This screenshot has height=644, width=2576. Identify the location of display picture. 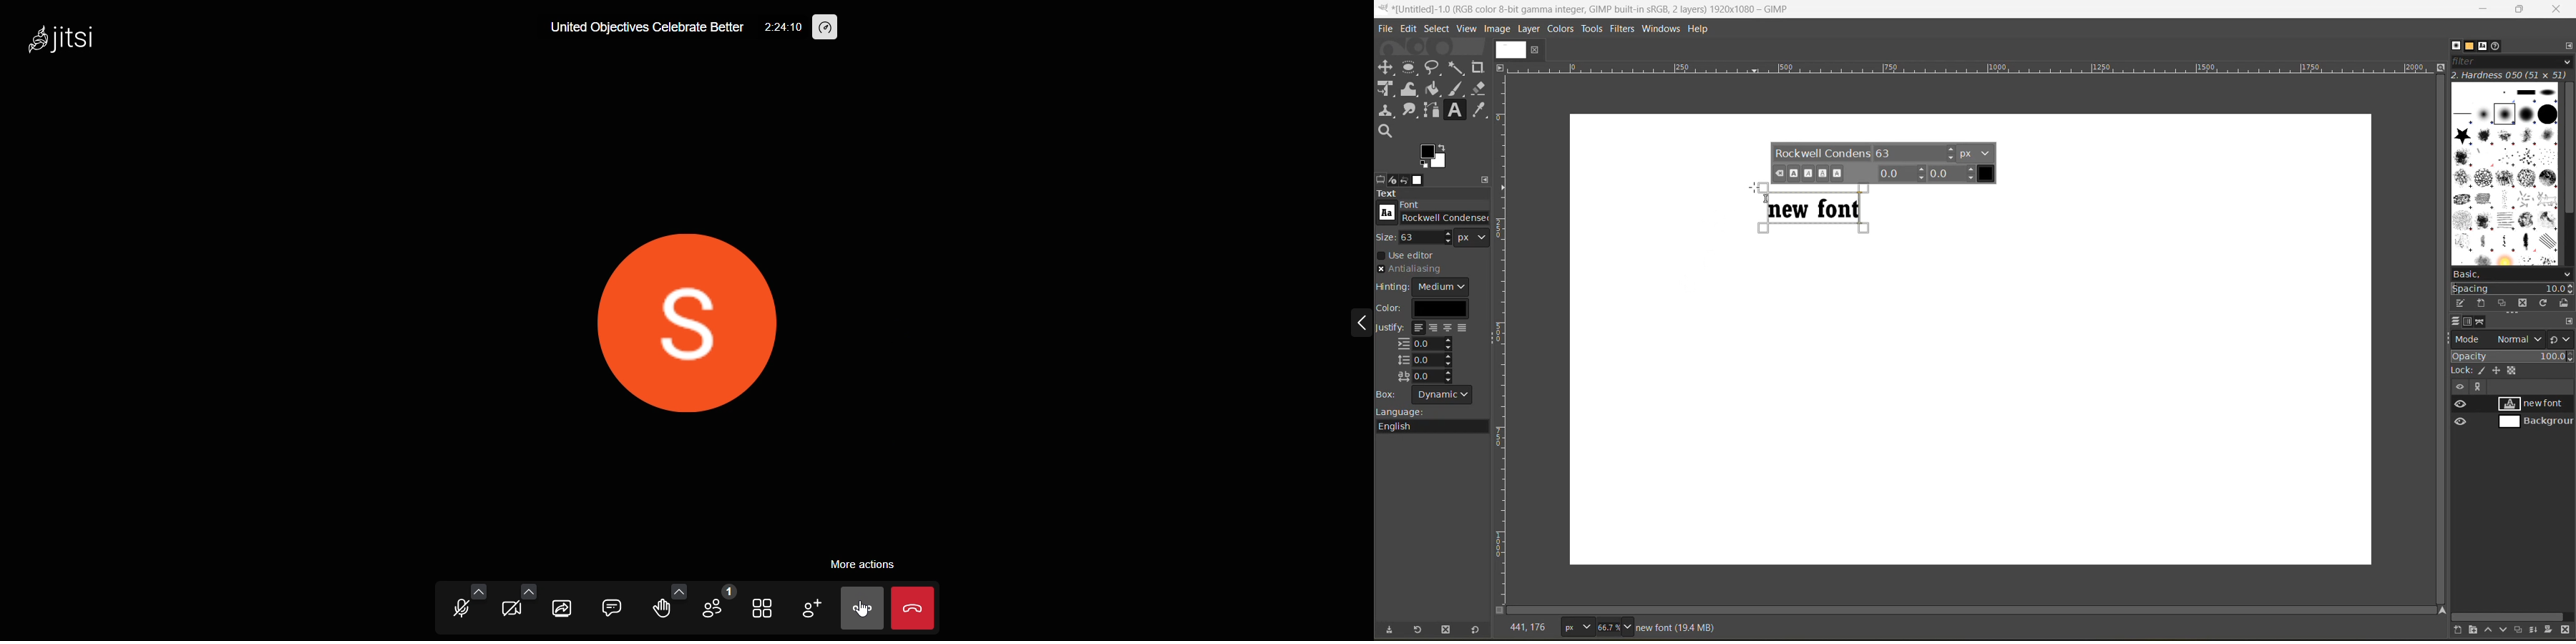
(678, 316).